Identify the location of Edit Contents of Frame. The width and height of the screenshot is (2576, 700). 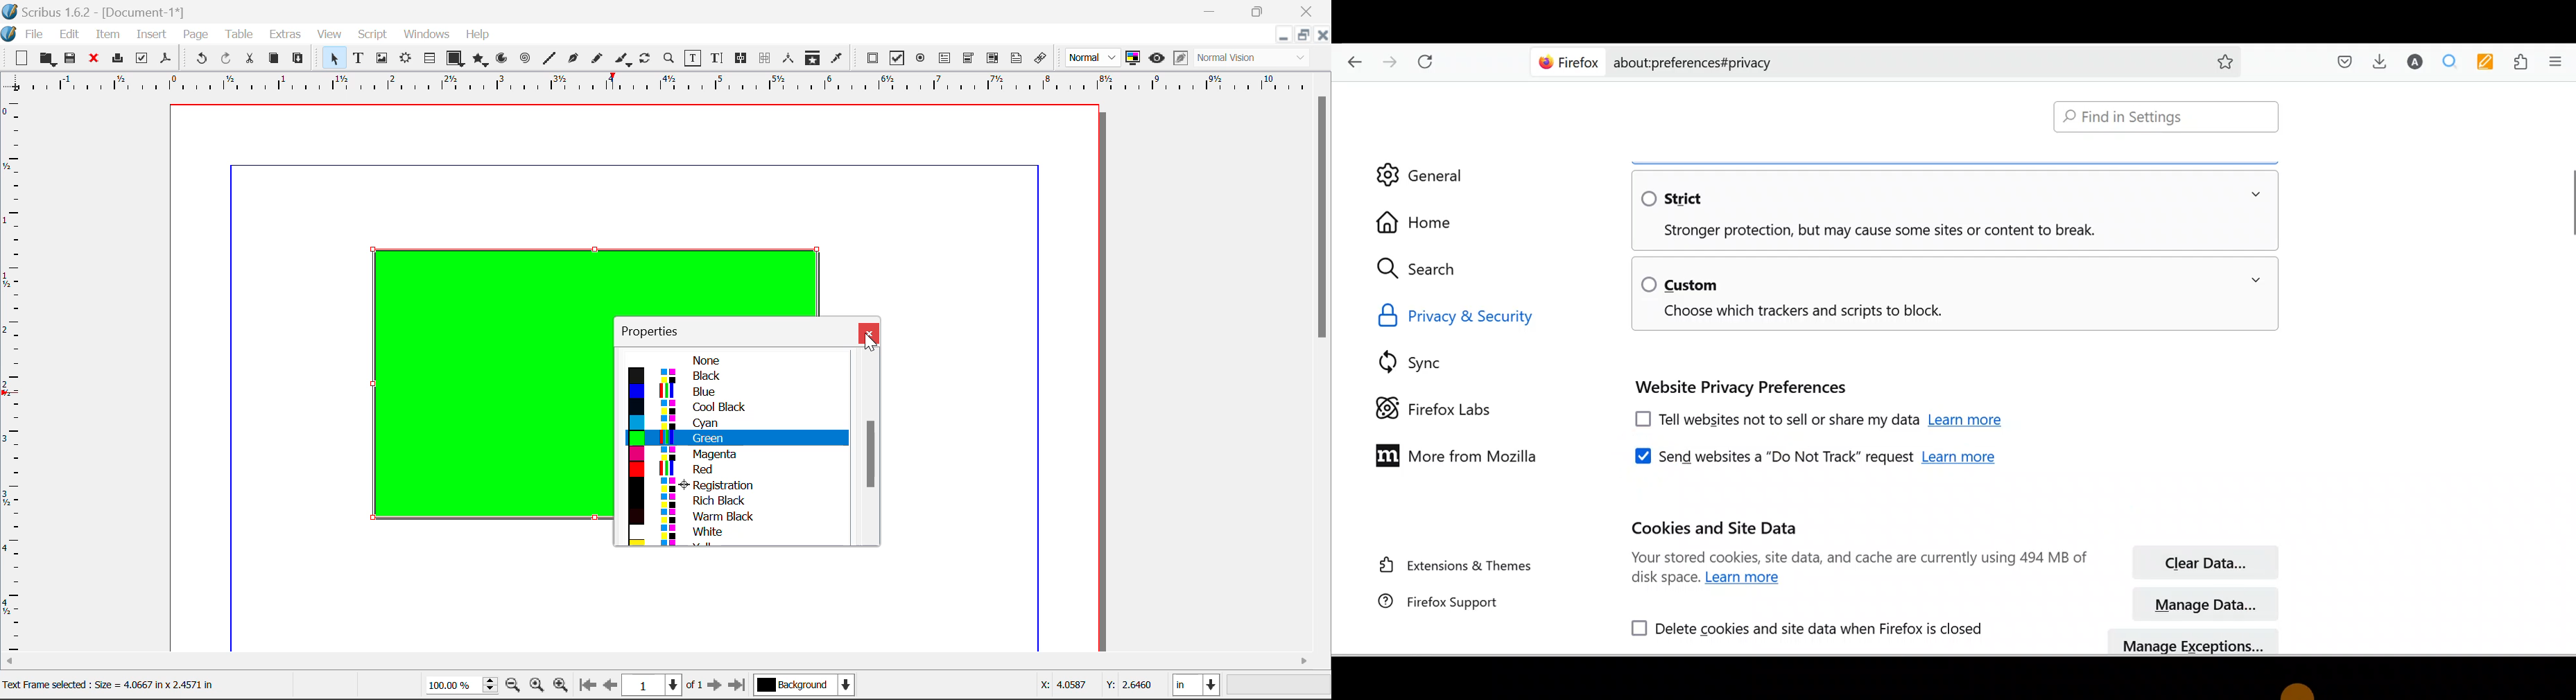
(693, 58).